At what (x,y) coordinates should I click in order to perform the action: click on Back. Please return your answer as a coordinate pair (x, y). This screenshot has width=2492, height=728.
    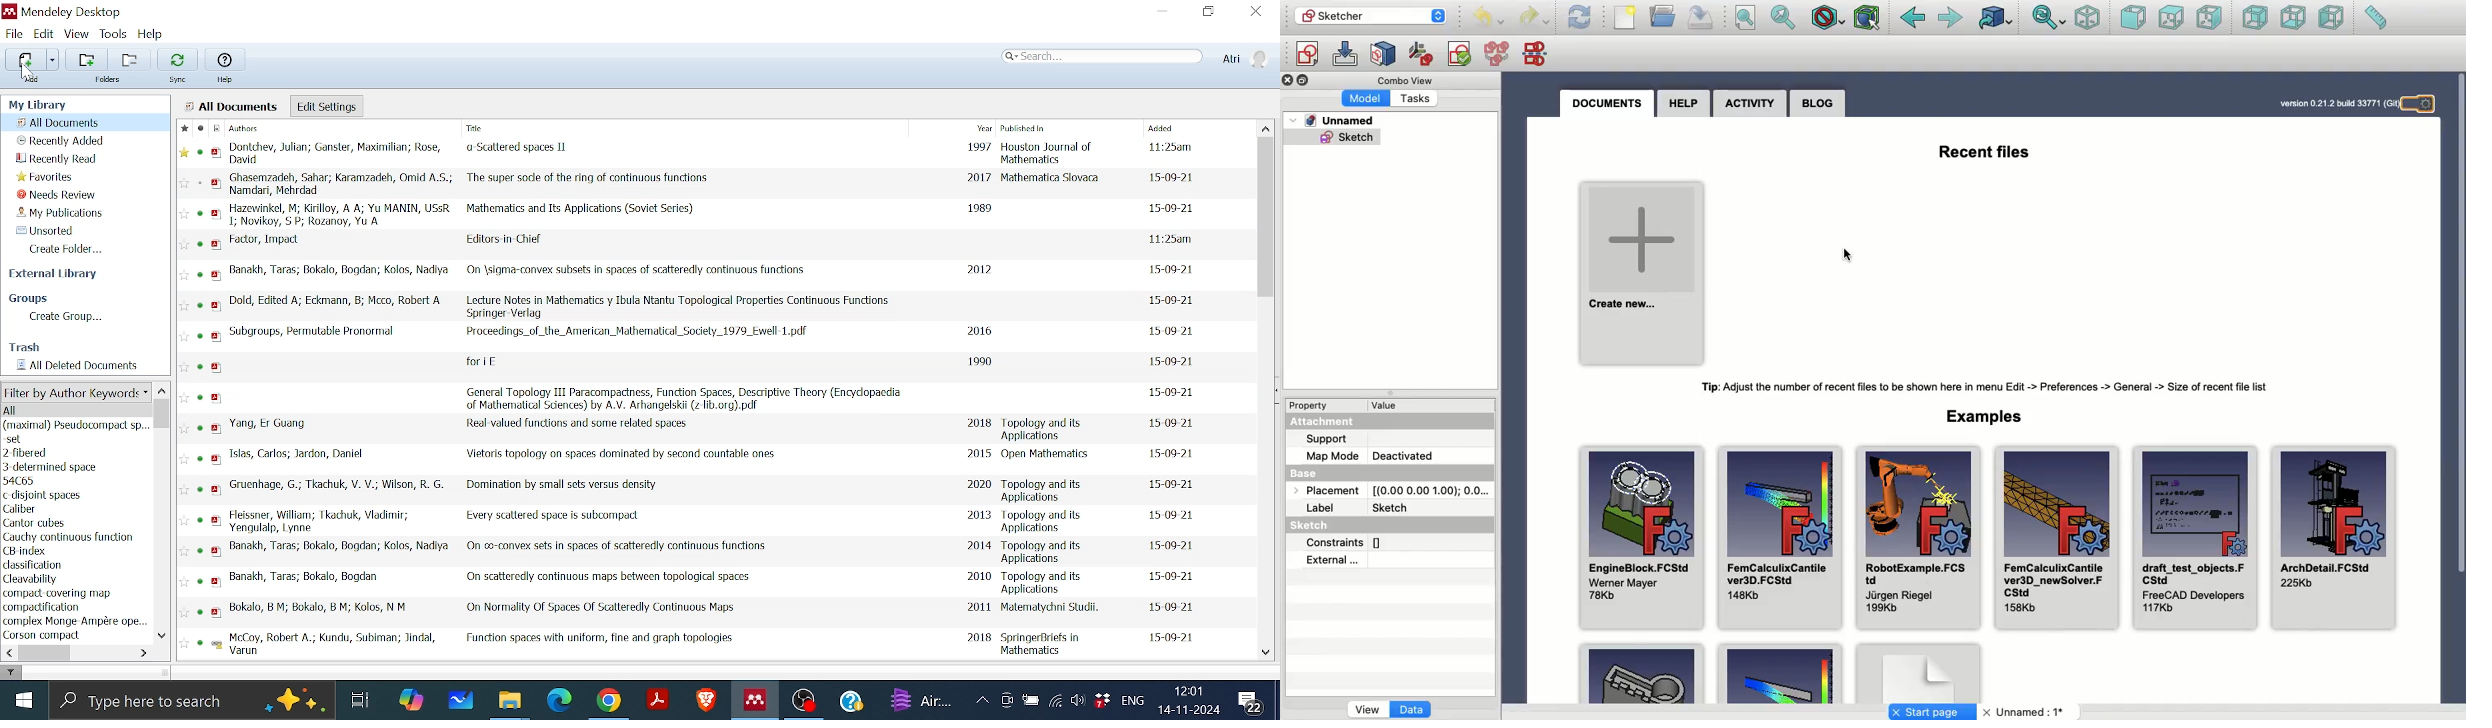
    Looking at the image, I should click on (1913, 18).